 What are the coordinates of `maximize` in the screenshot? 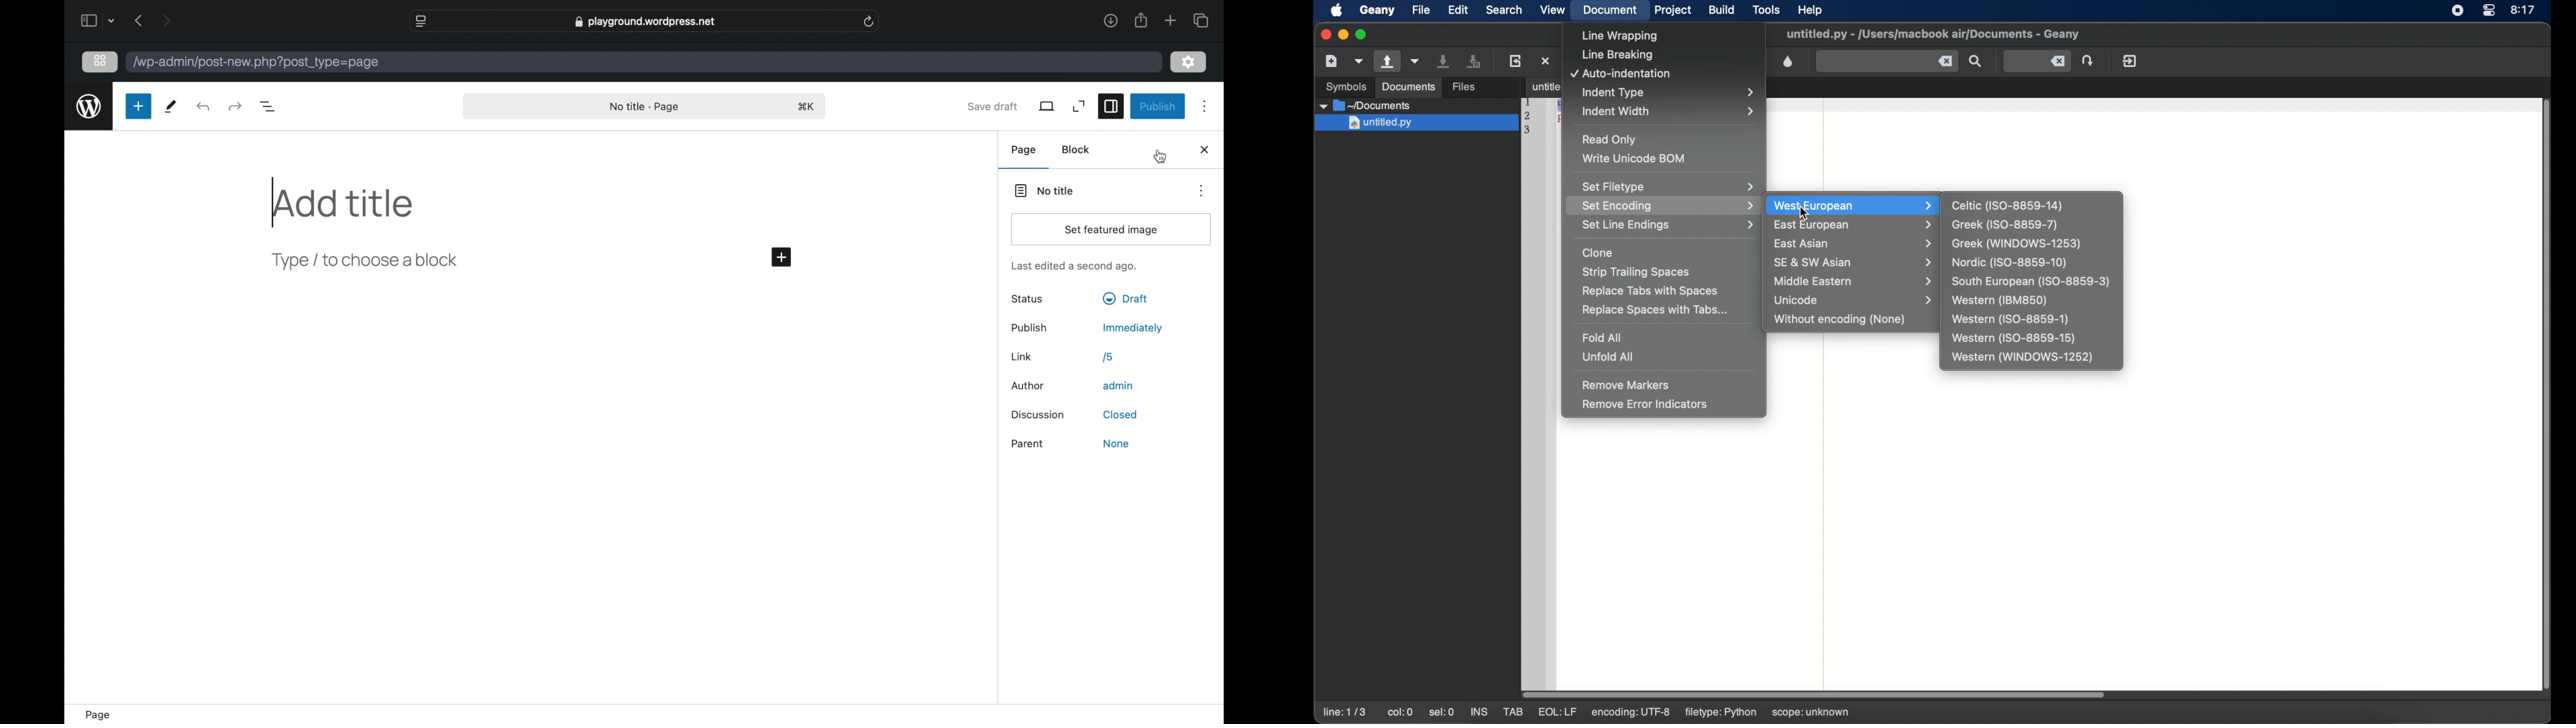 It's located at (1363, 35).